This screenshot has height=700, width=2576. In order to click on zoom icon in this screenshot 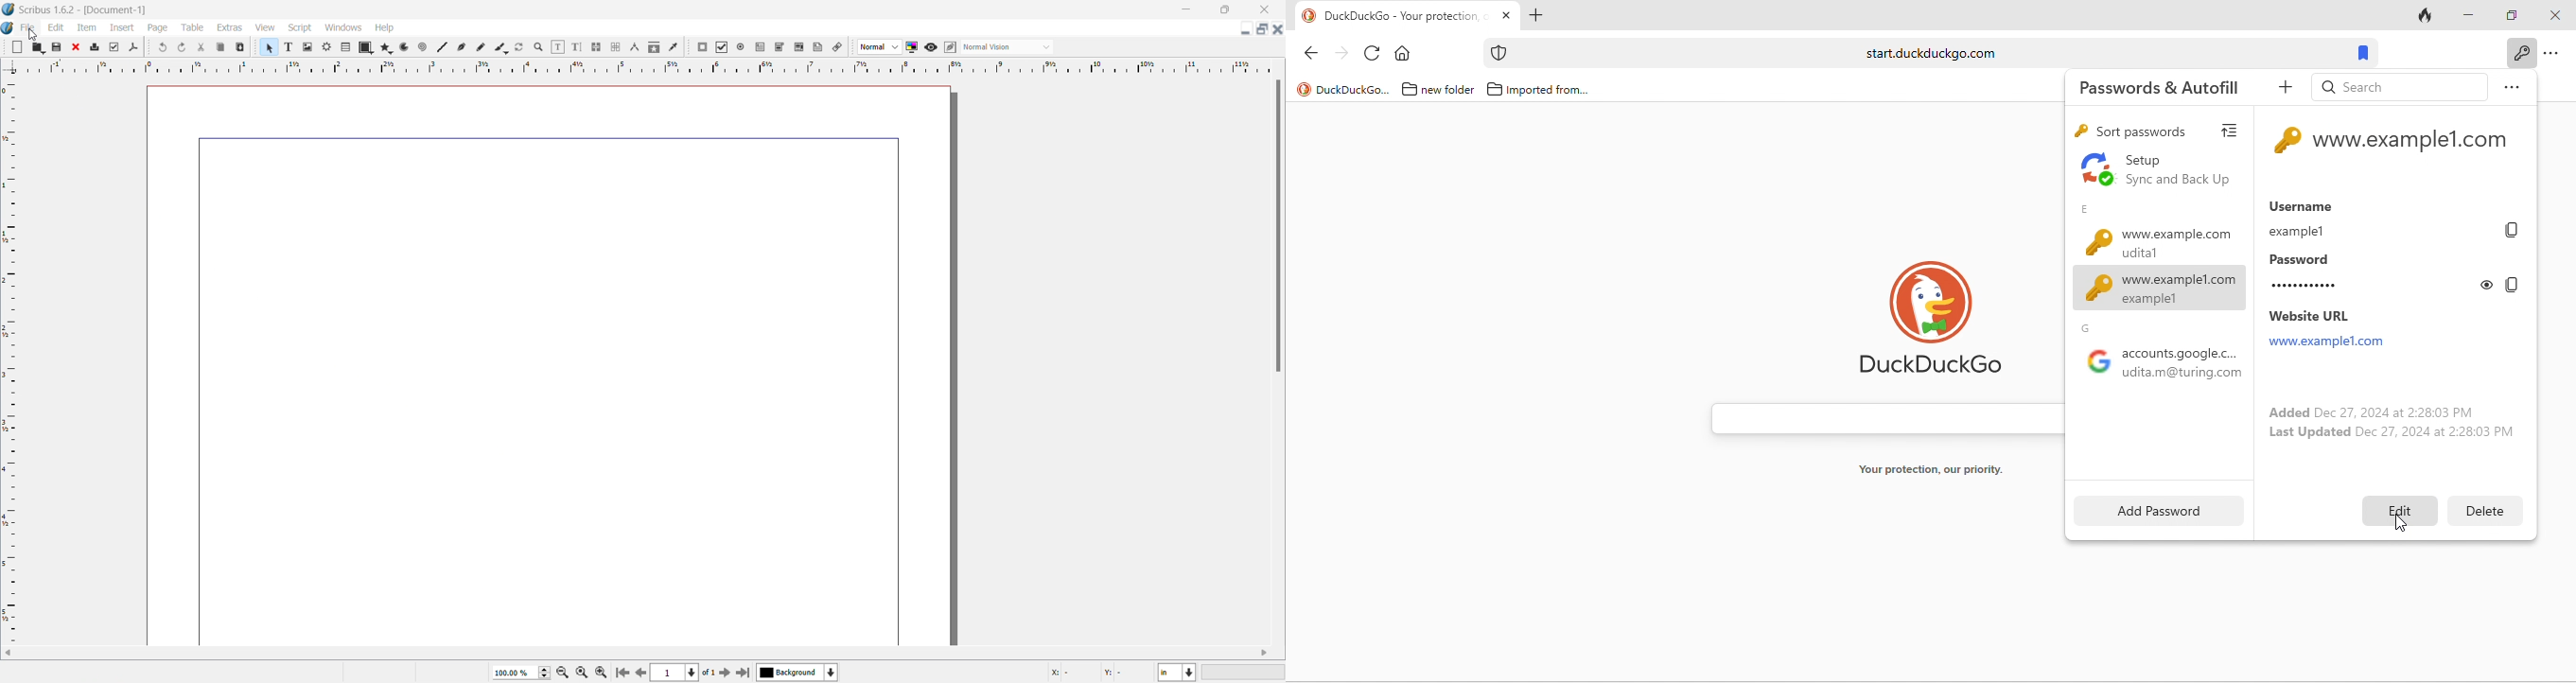, I will do `click(583, 672)`.